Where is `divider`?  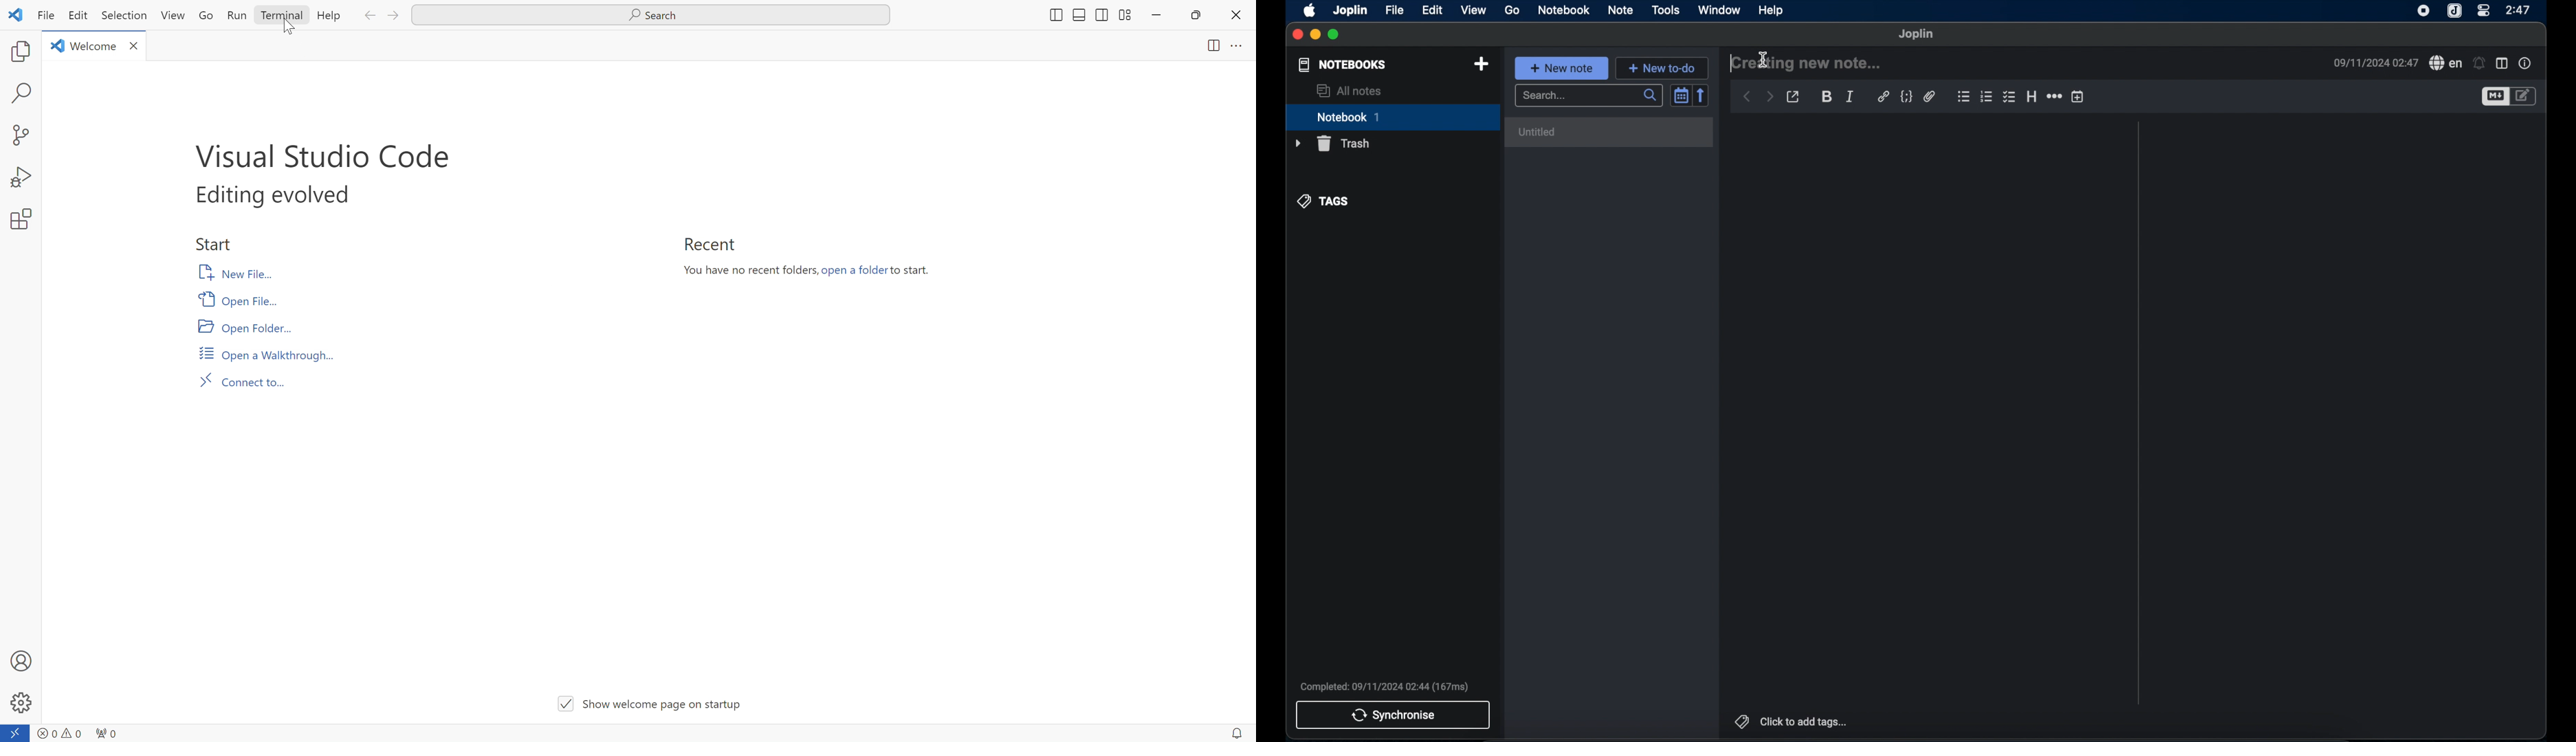 divider is located at coordinates (2139, 413).